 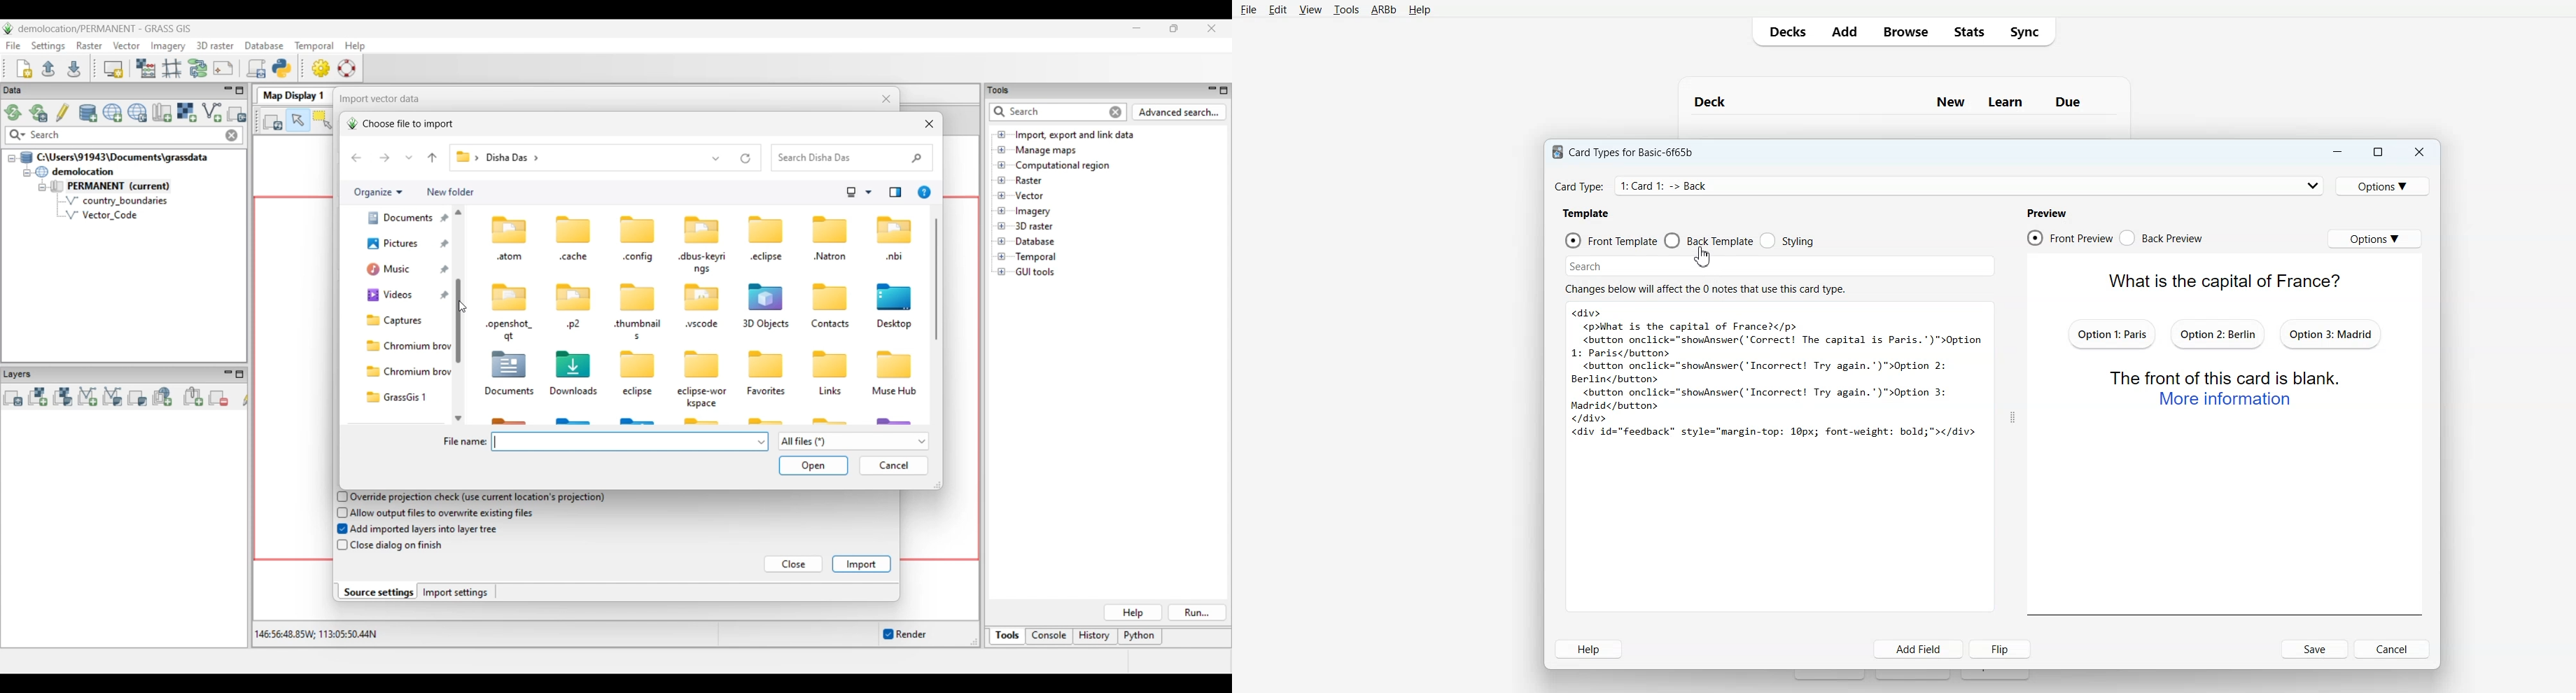 What do you see at coordinates (1707, 288) in the screenshot?
I see `Text 3` at bounding box center [1707, 288].